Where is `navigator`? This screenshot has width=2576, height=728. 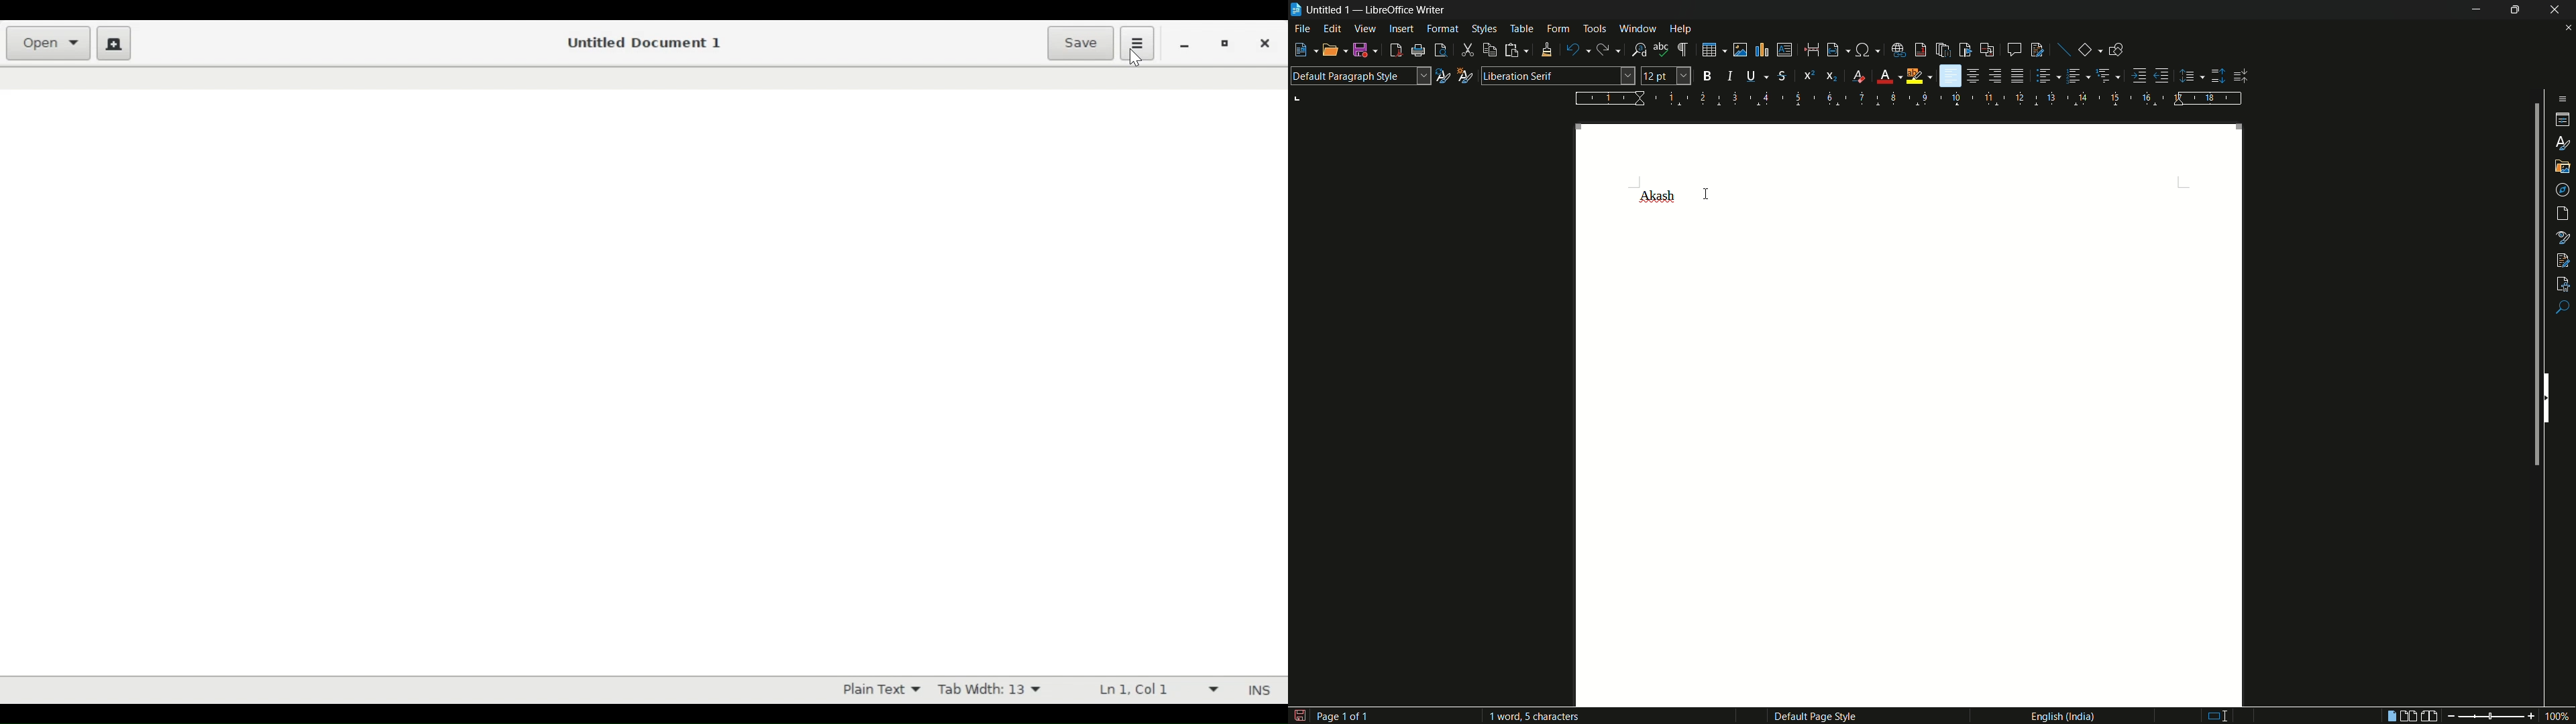
navigator is located at coordinates (2563, 189).